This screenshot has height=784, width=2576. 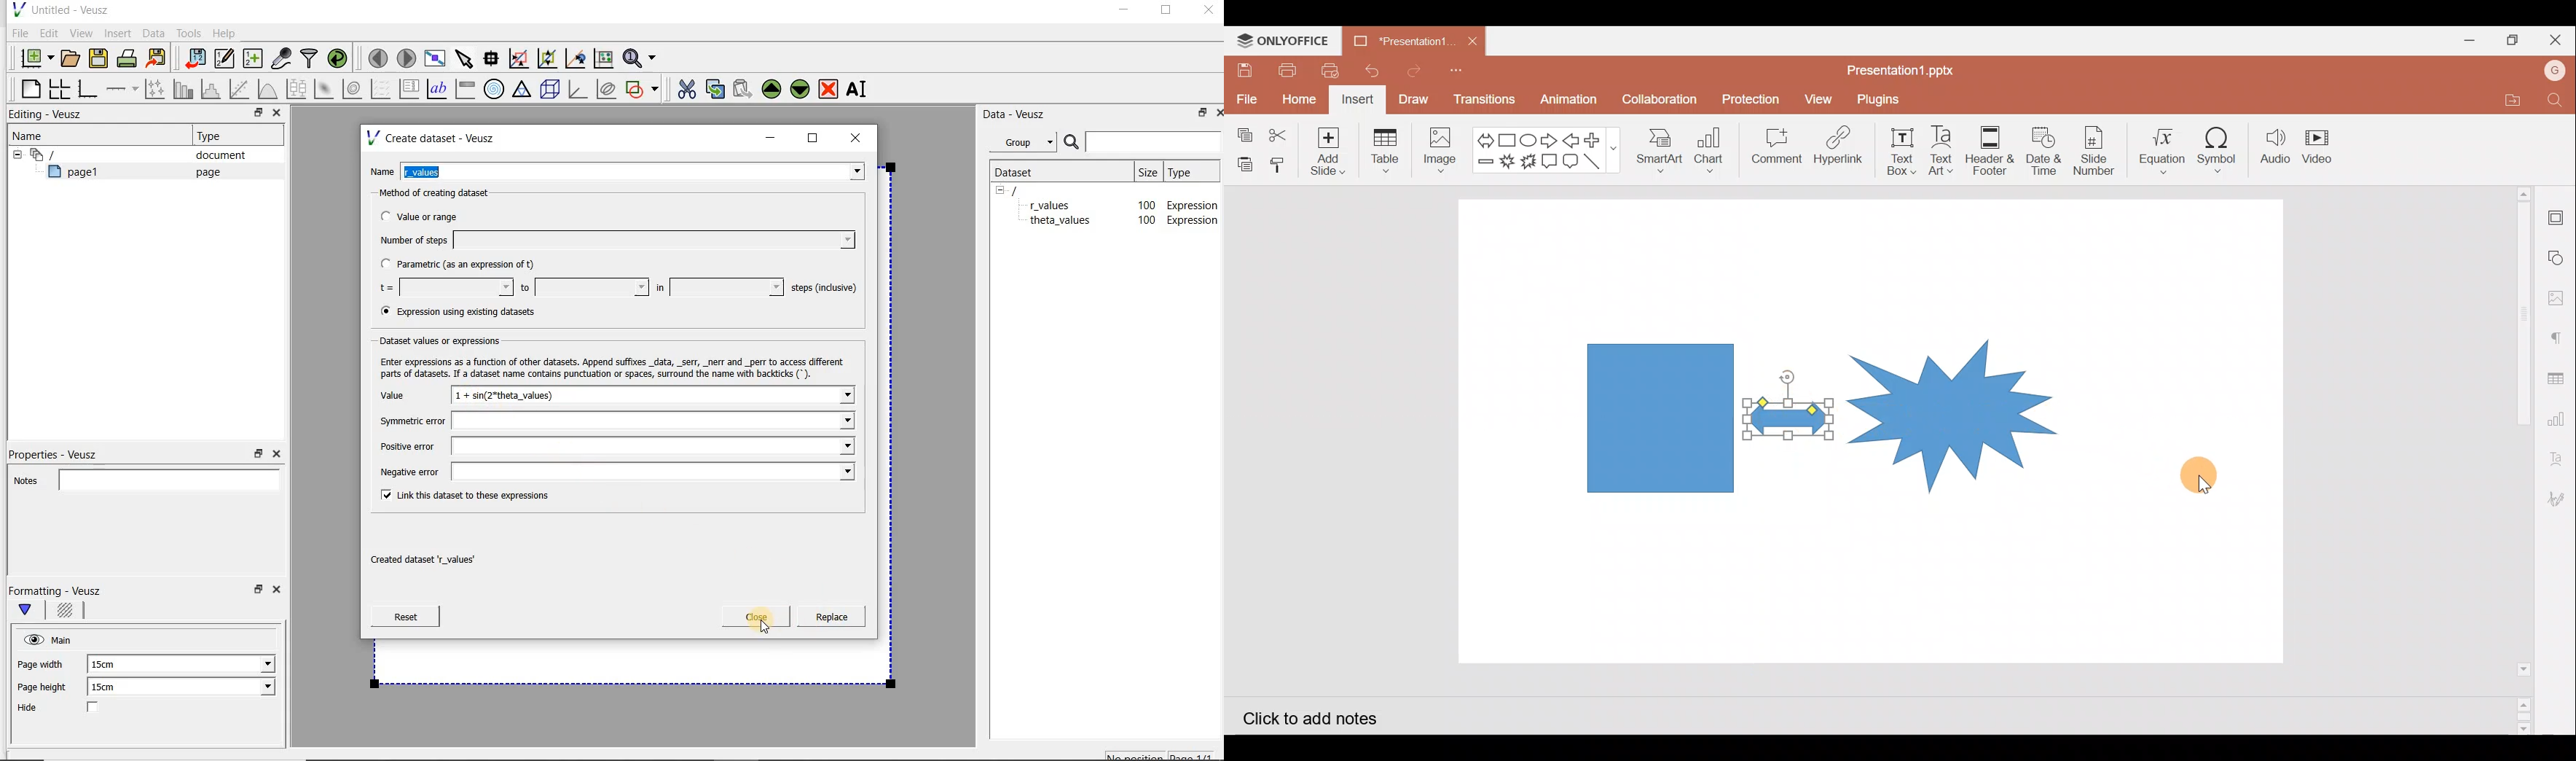 I want to click on Transitions, so click(x=1482, y=100).